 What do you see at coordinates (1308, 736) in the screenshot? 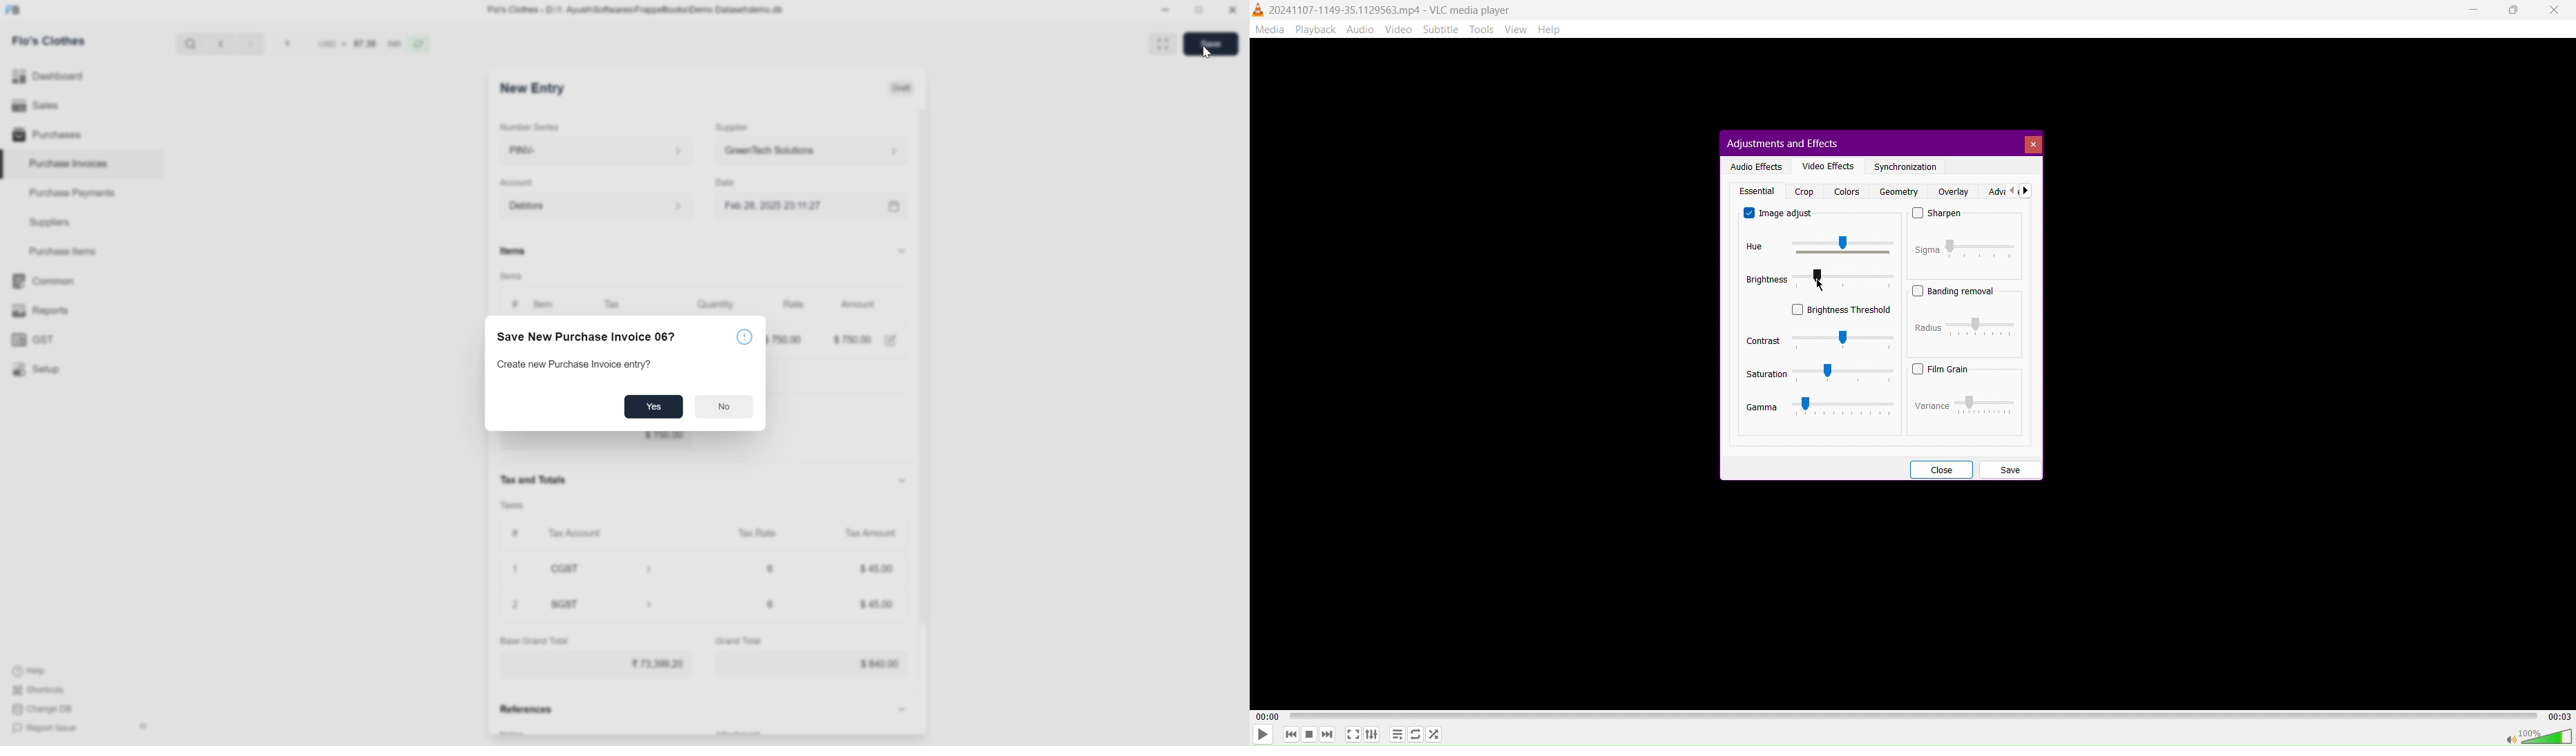
I see `Stop` at bounding box center [1308, 736].